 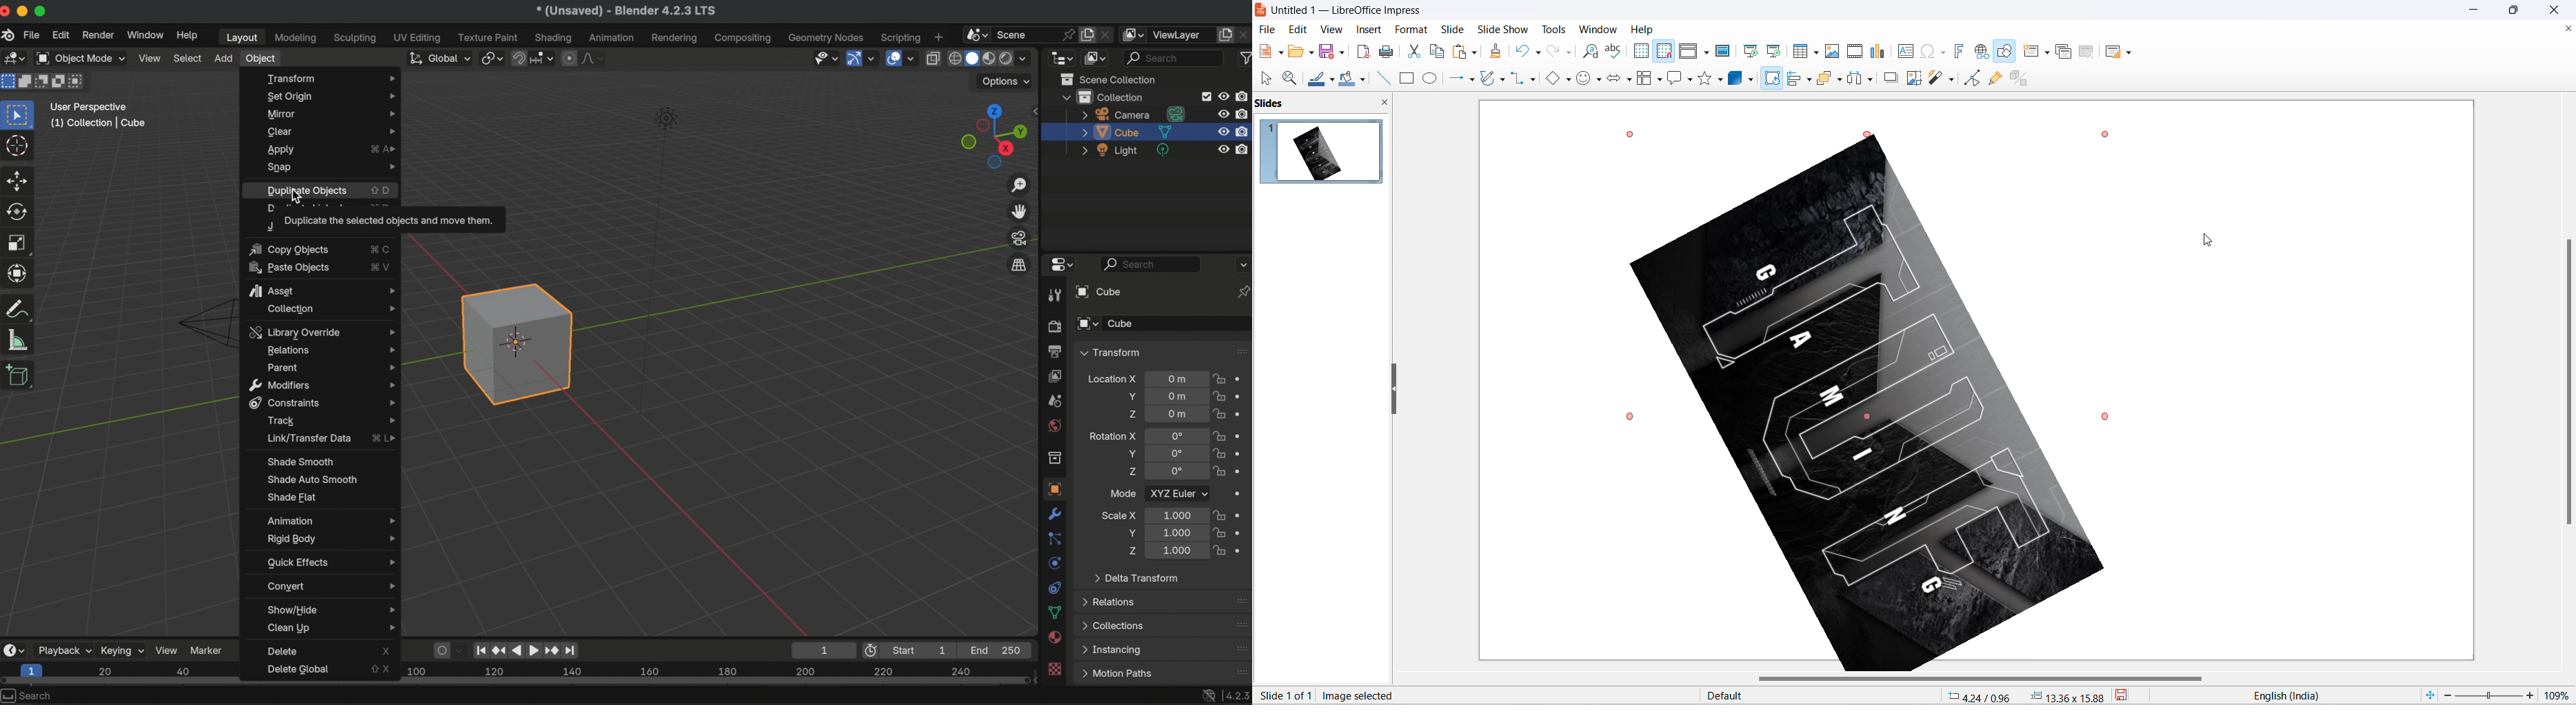 What do you see at coordinates (8, 12) in the screenshot?
I see `close` at bounding box center [8, 12].